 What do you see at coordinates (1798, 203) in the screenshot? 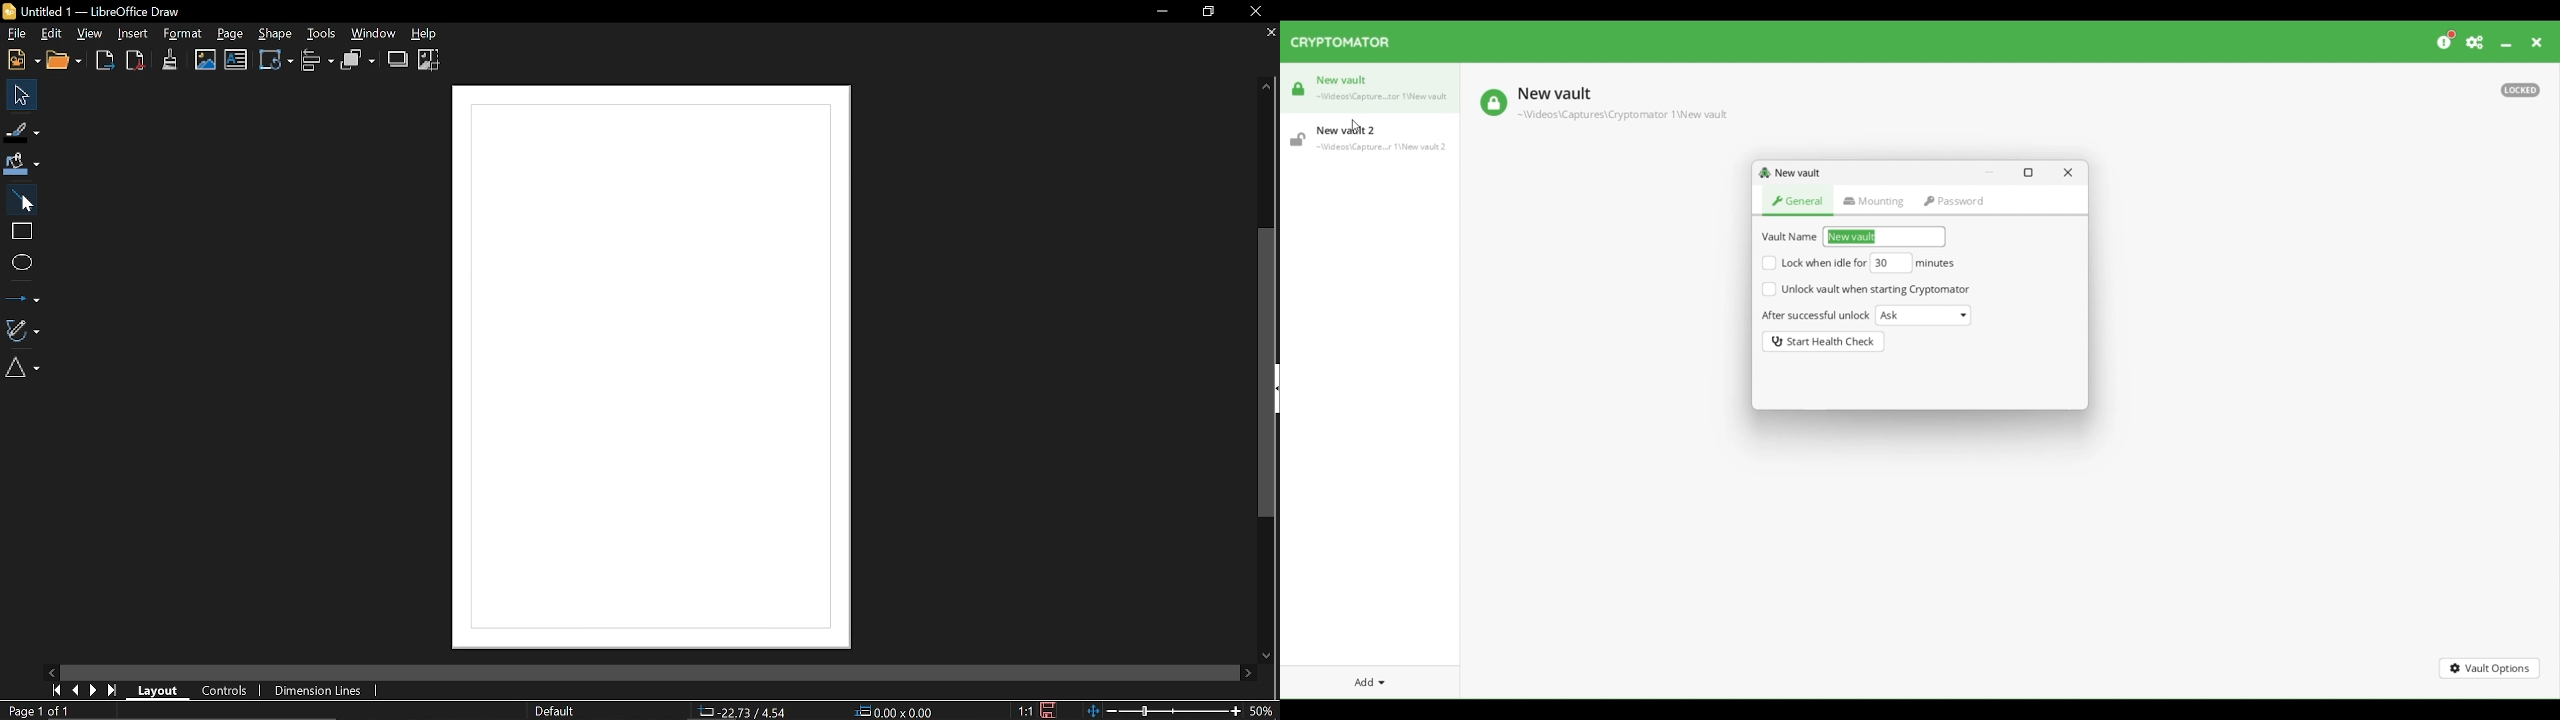
I see `General options selected` at bounding box center [1798, 203].